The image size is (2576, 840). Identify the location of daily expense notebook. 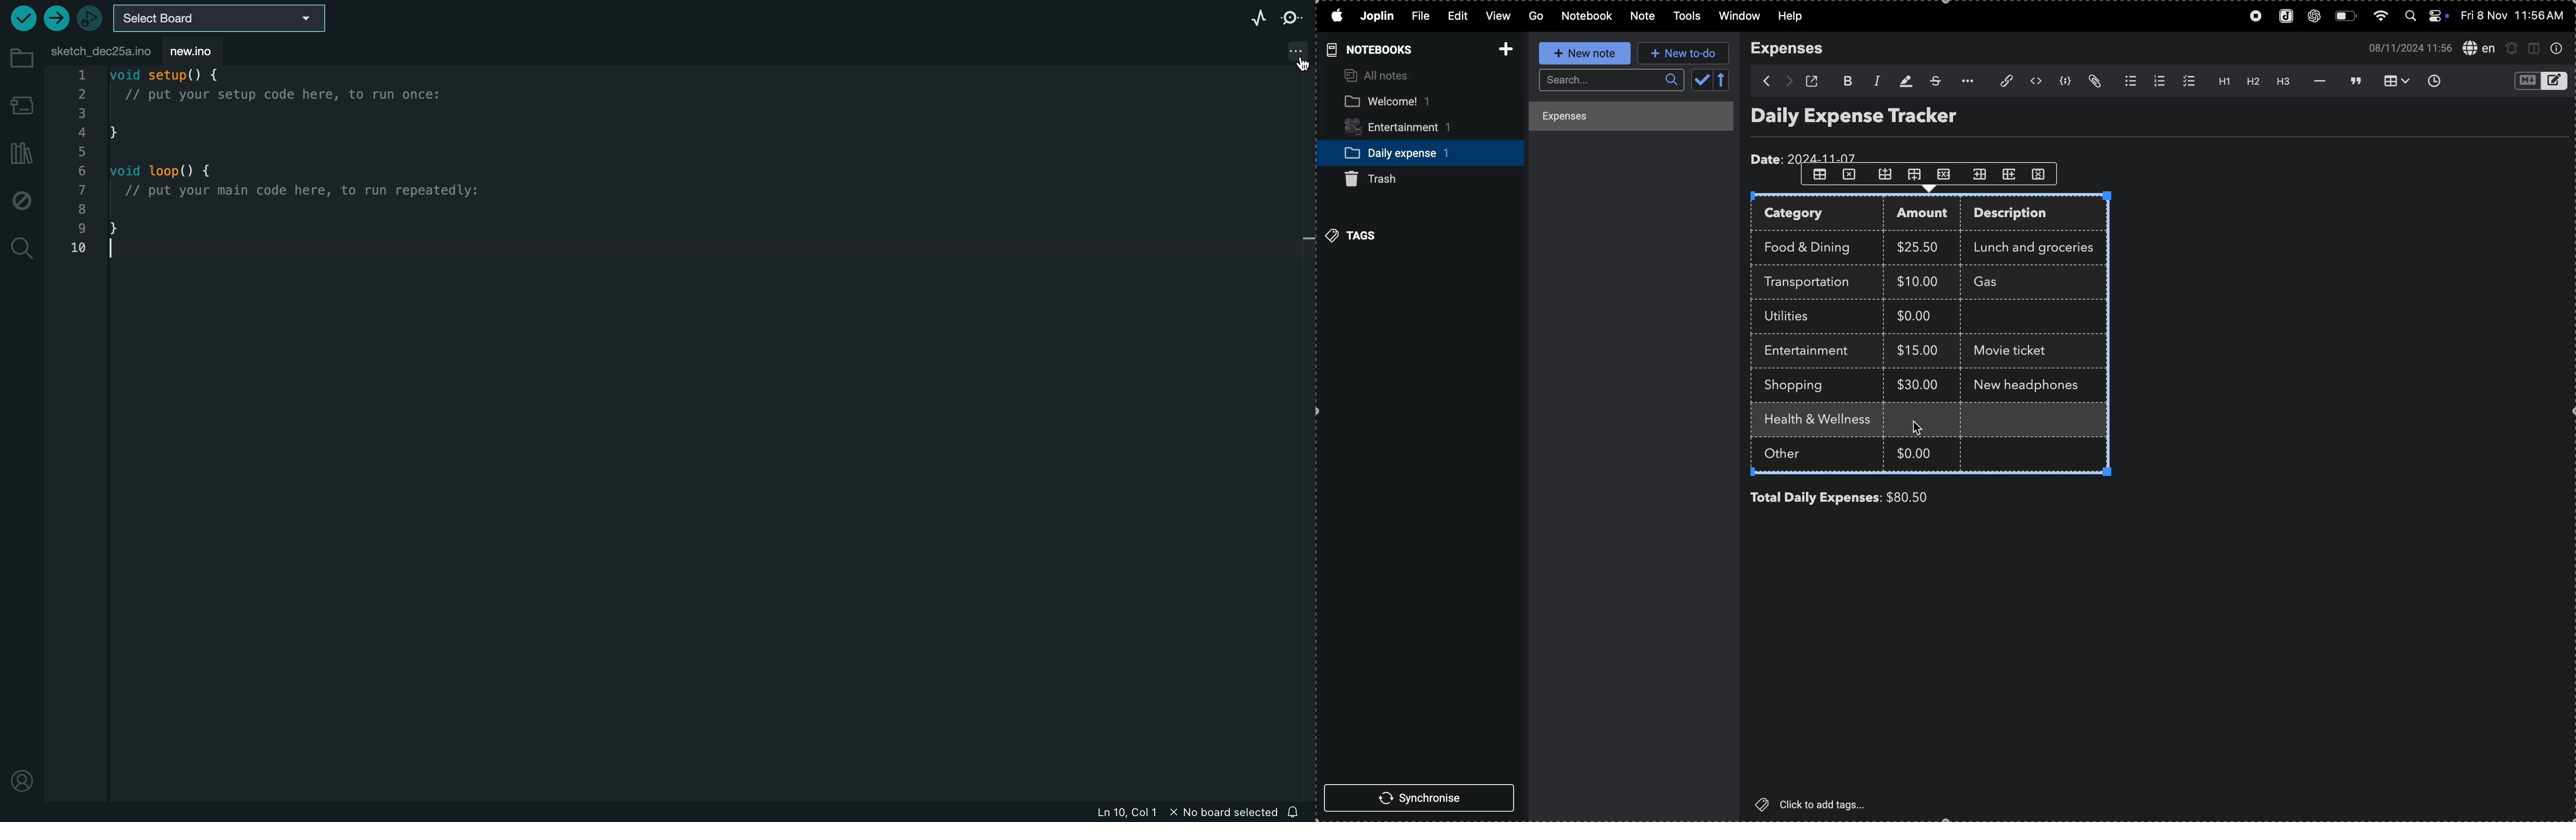
(1412, 152).